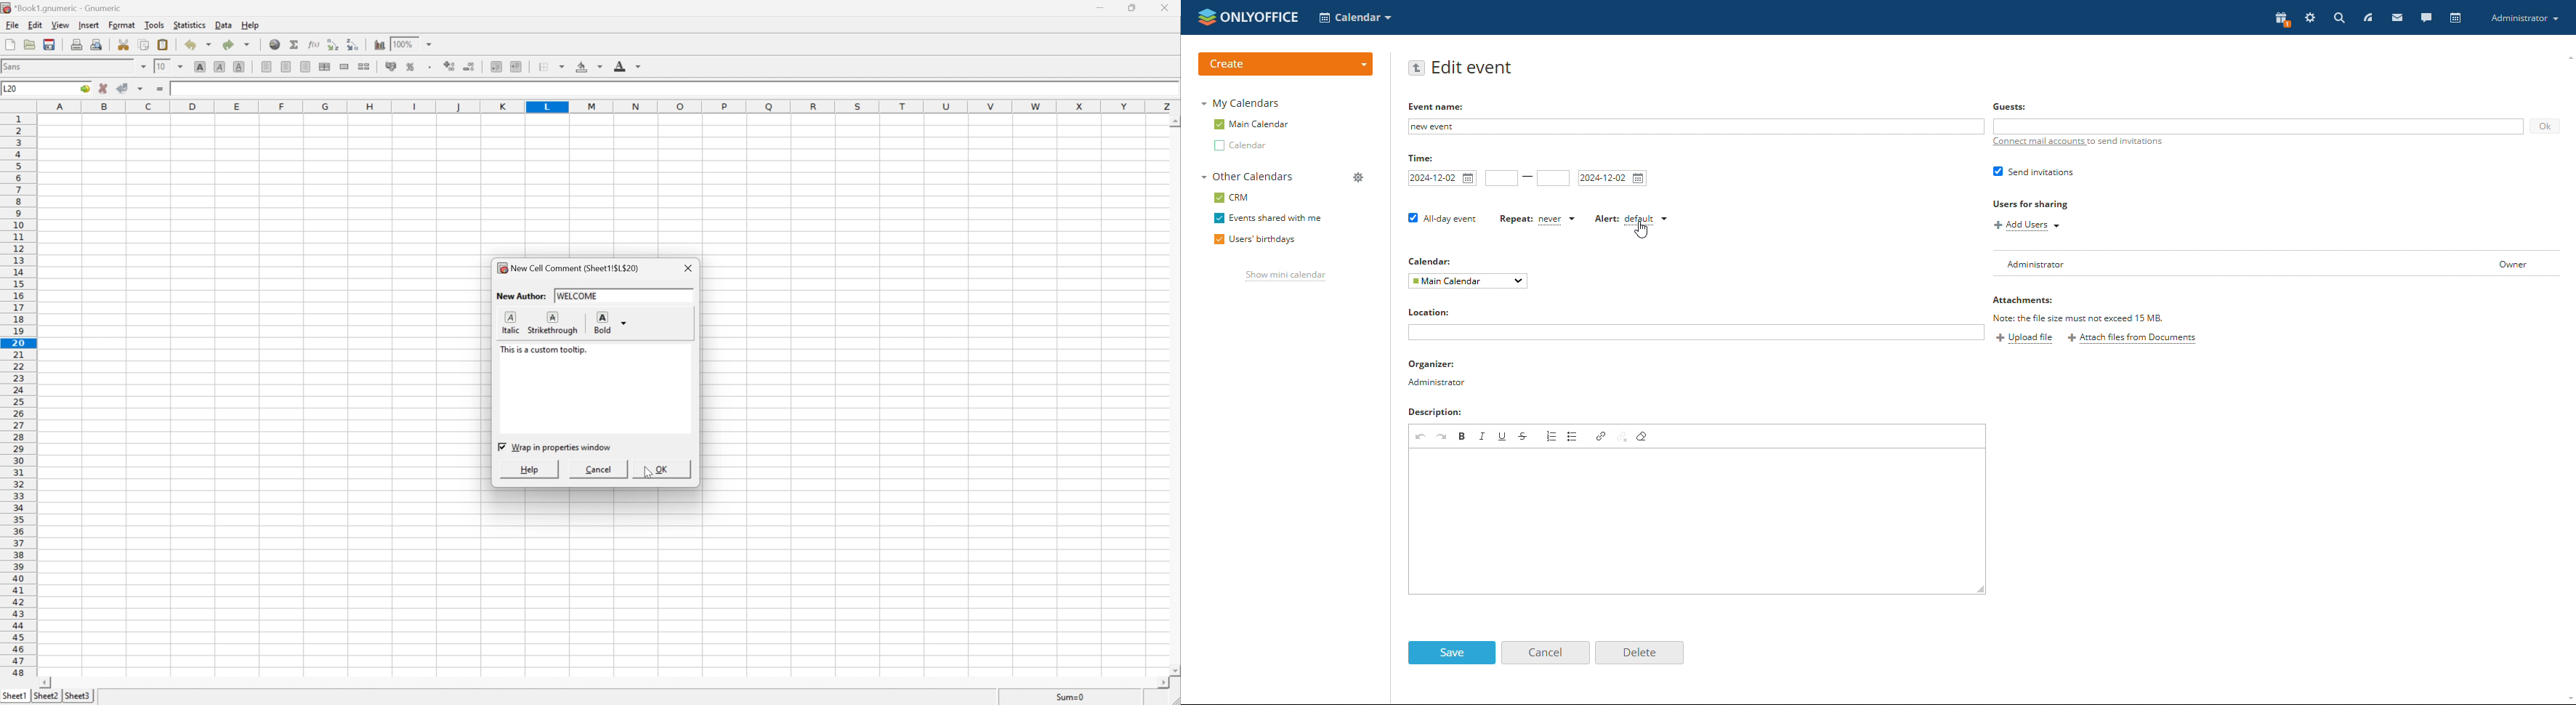 Image resolution: width=2576 pixels, height=728 pixels. Describe the element at coordinates (664, 469) in the screenshot. I see `OK` at that location.